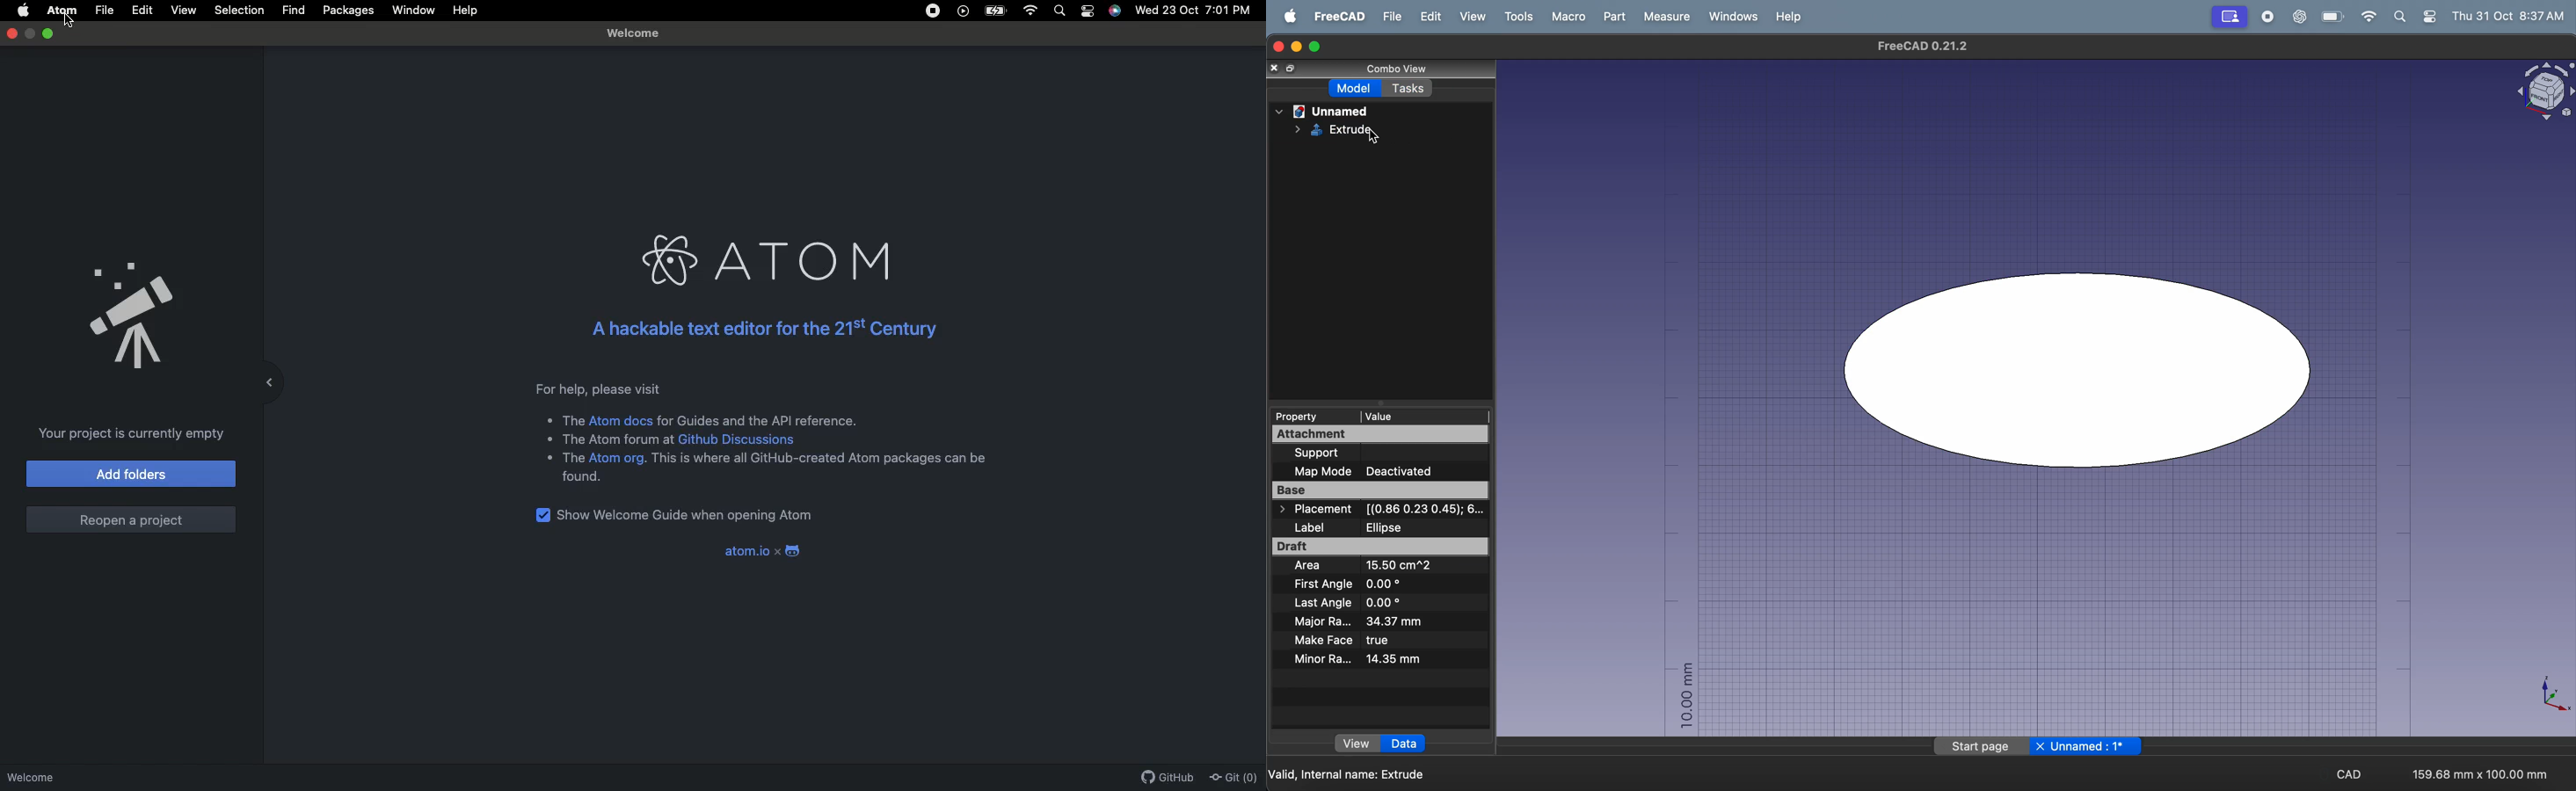  Describe the element at coordinates (1375, 622) in the screenshot. I see `major radius` at that location.